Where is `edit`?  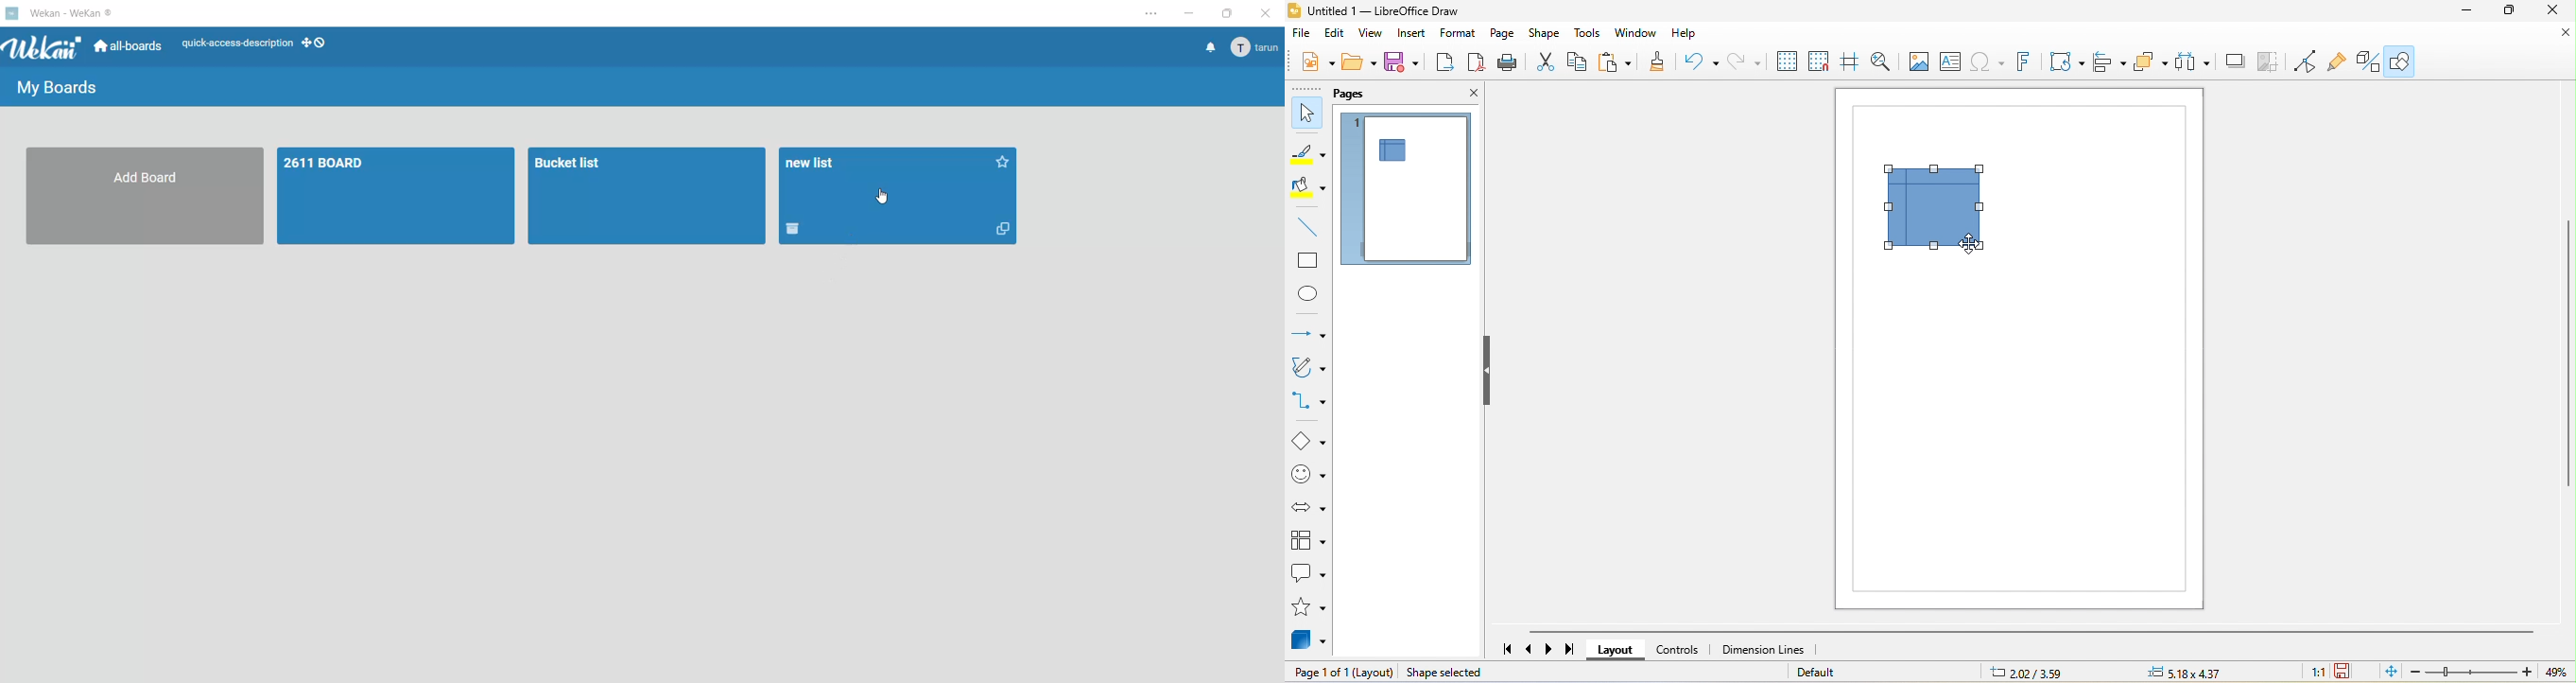 edit is located at coordinates (1337, 34).